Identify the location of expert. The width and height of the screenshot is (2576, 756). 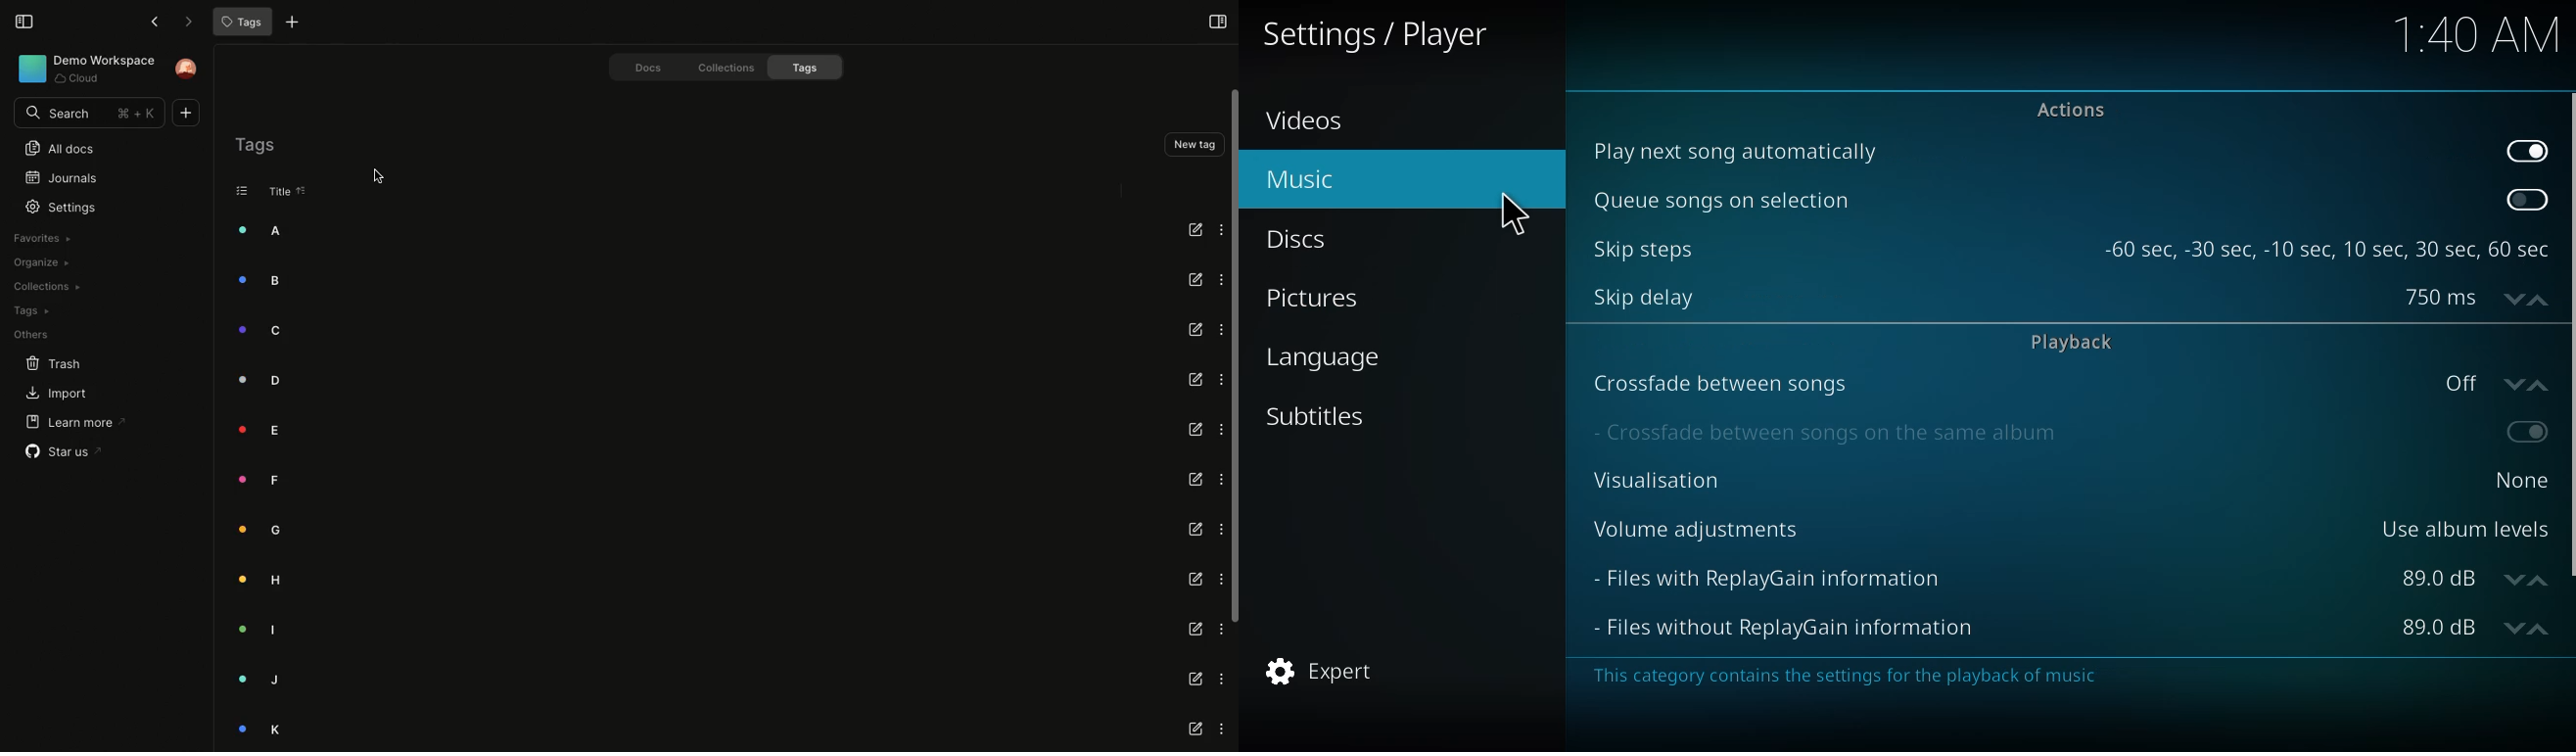
(1319, 672).